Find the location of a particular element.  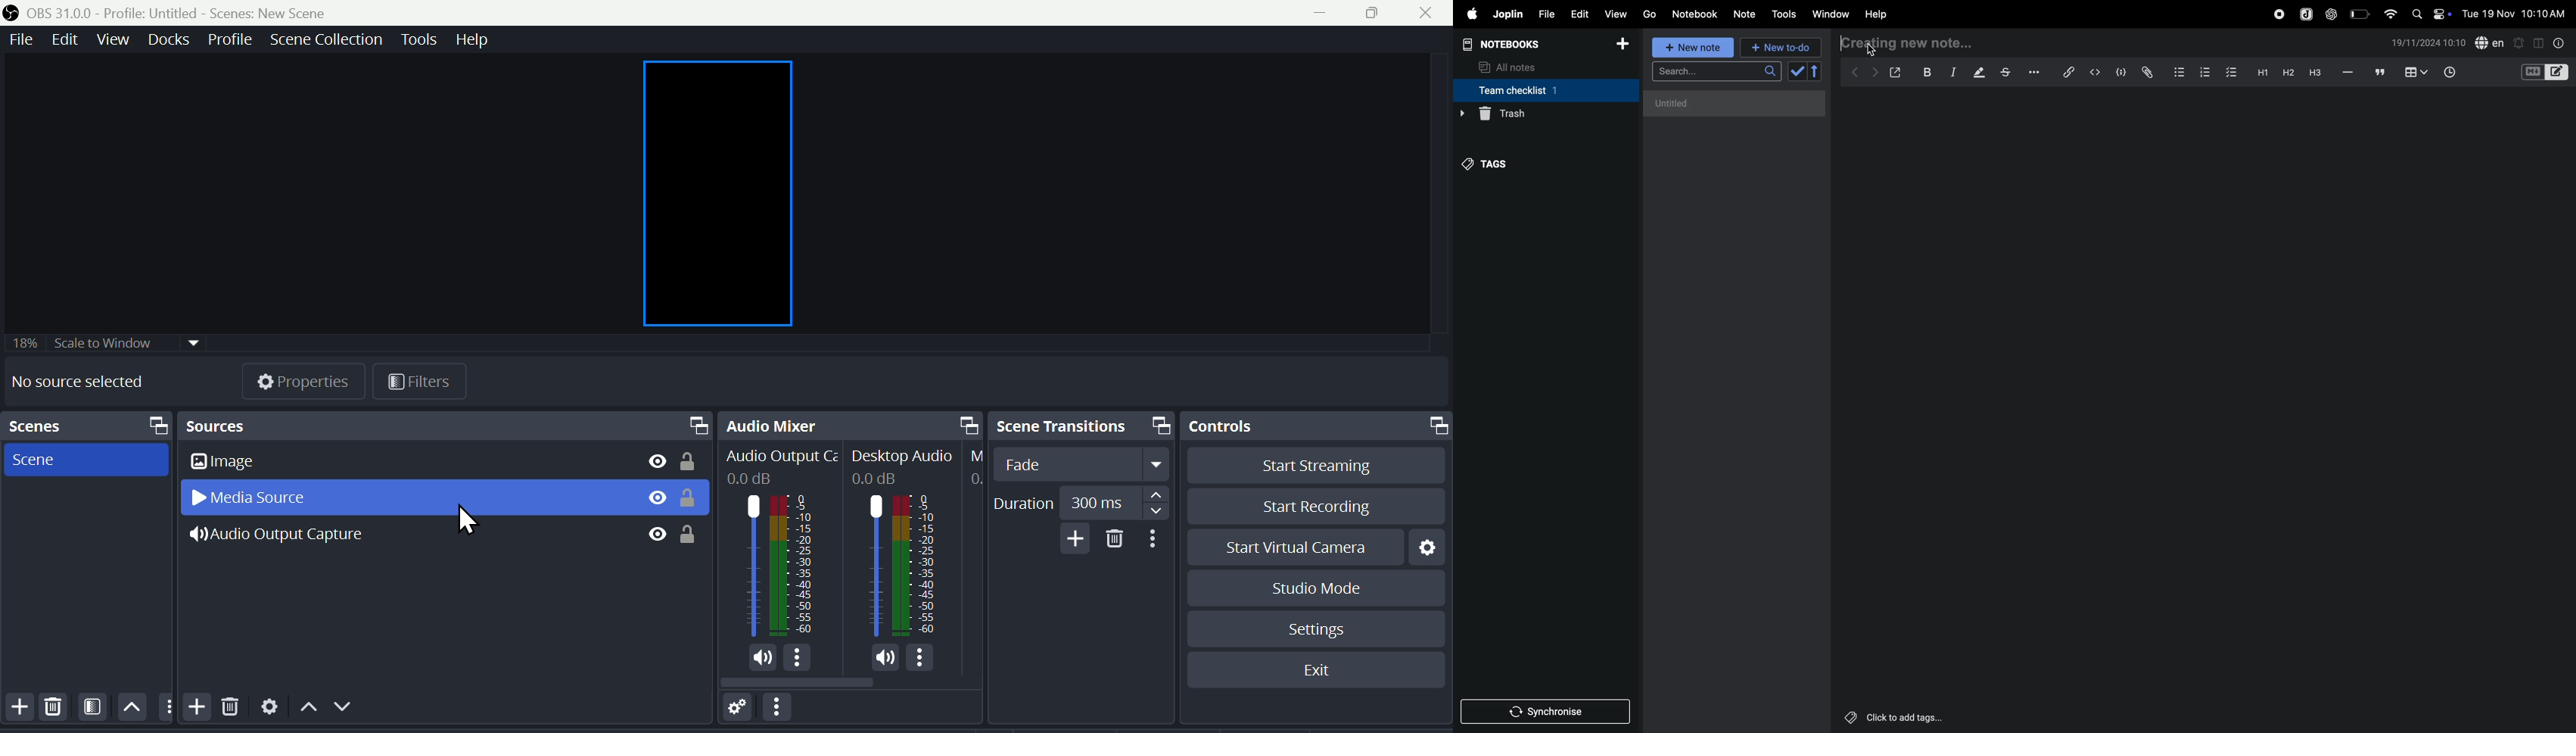

Image is located at coordinates (254, 463).